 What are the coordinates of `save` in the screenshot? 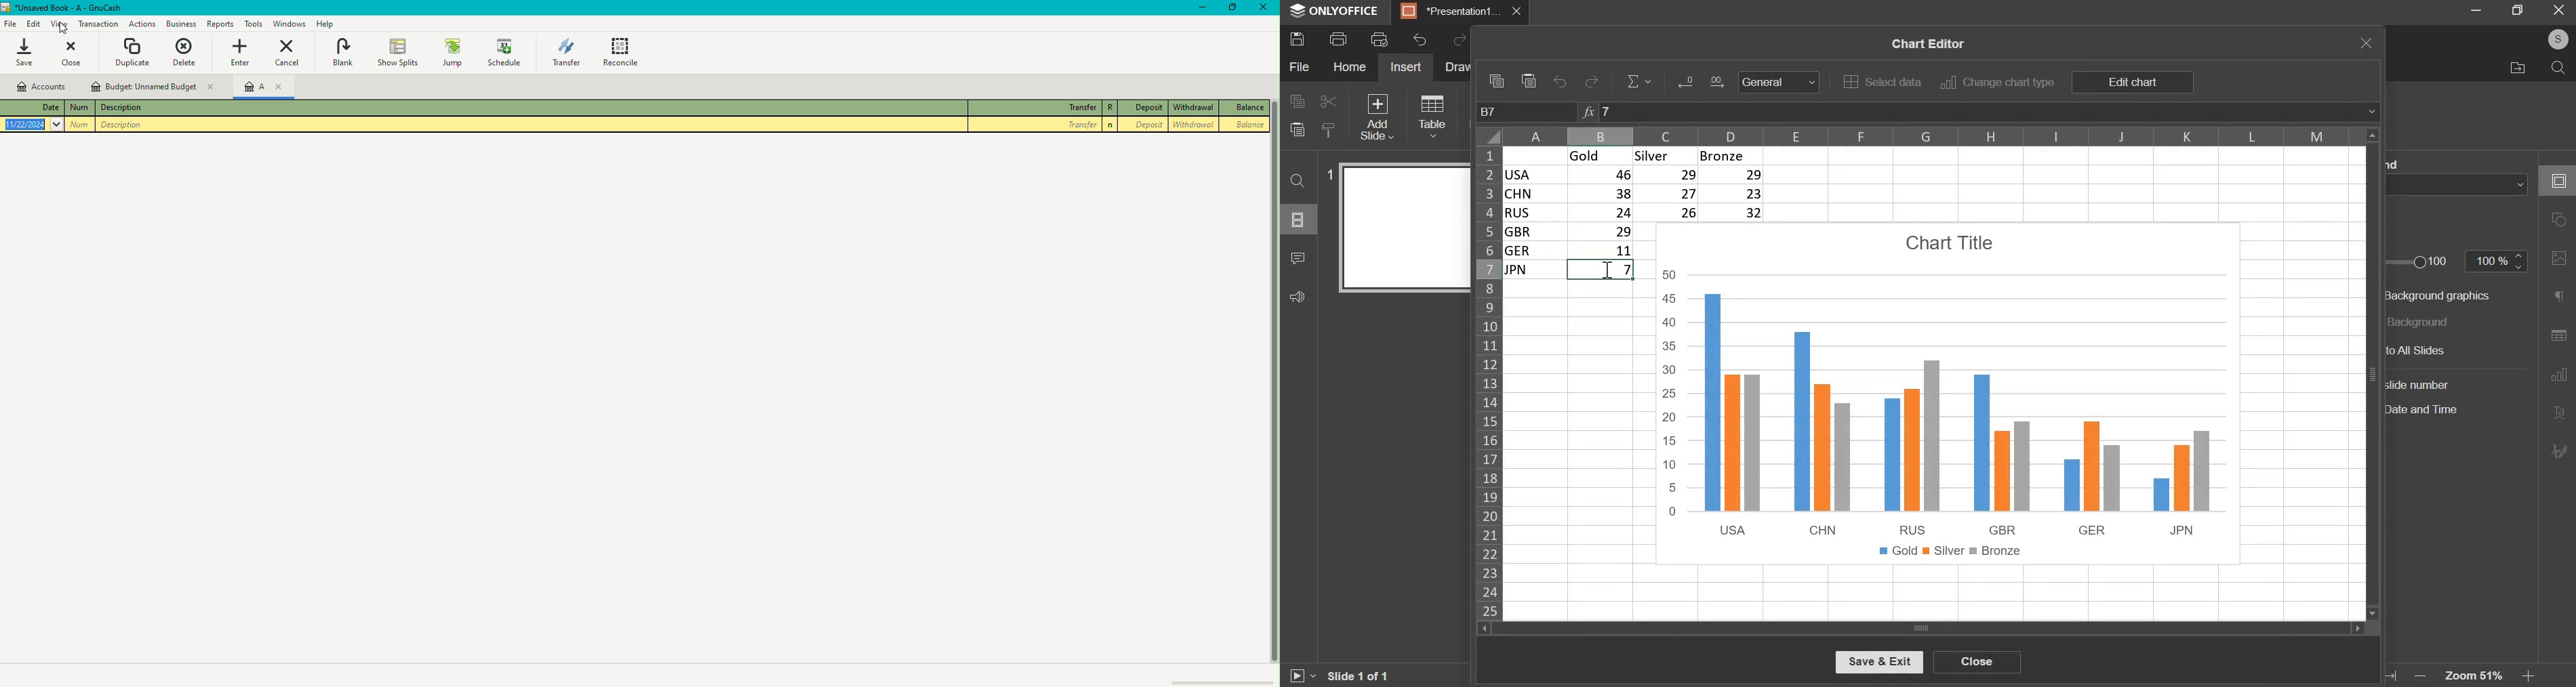 It's located at (1297, 39).